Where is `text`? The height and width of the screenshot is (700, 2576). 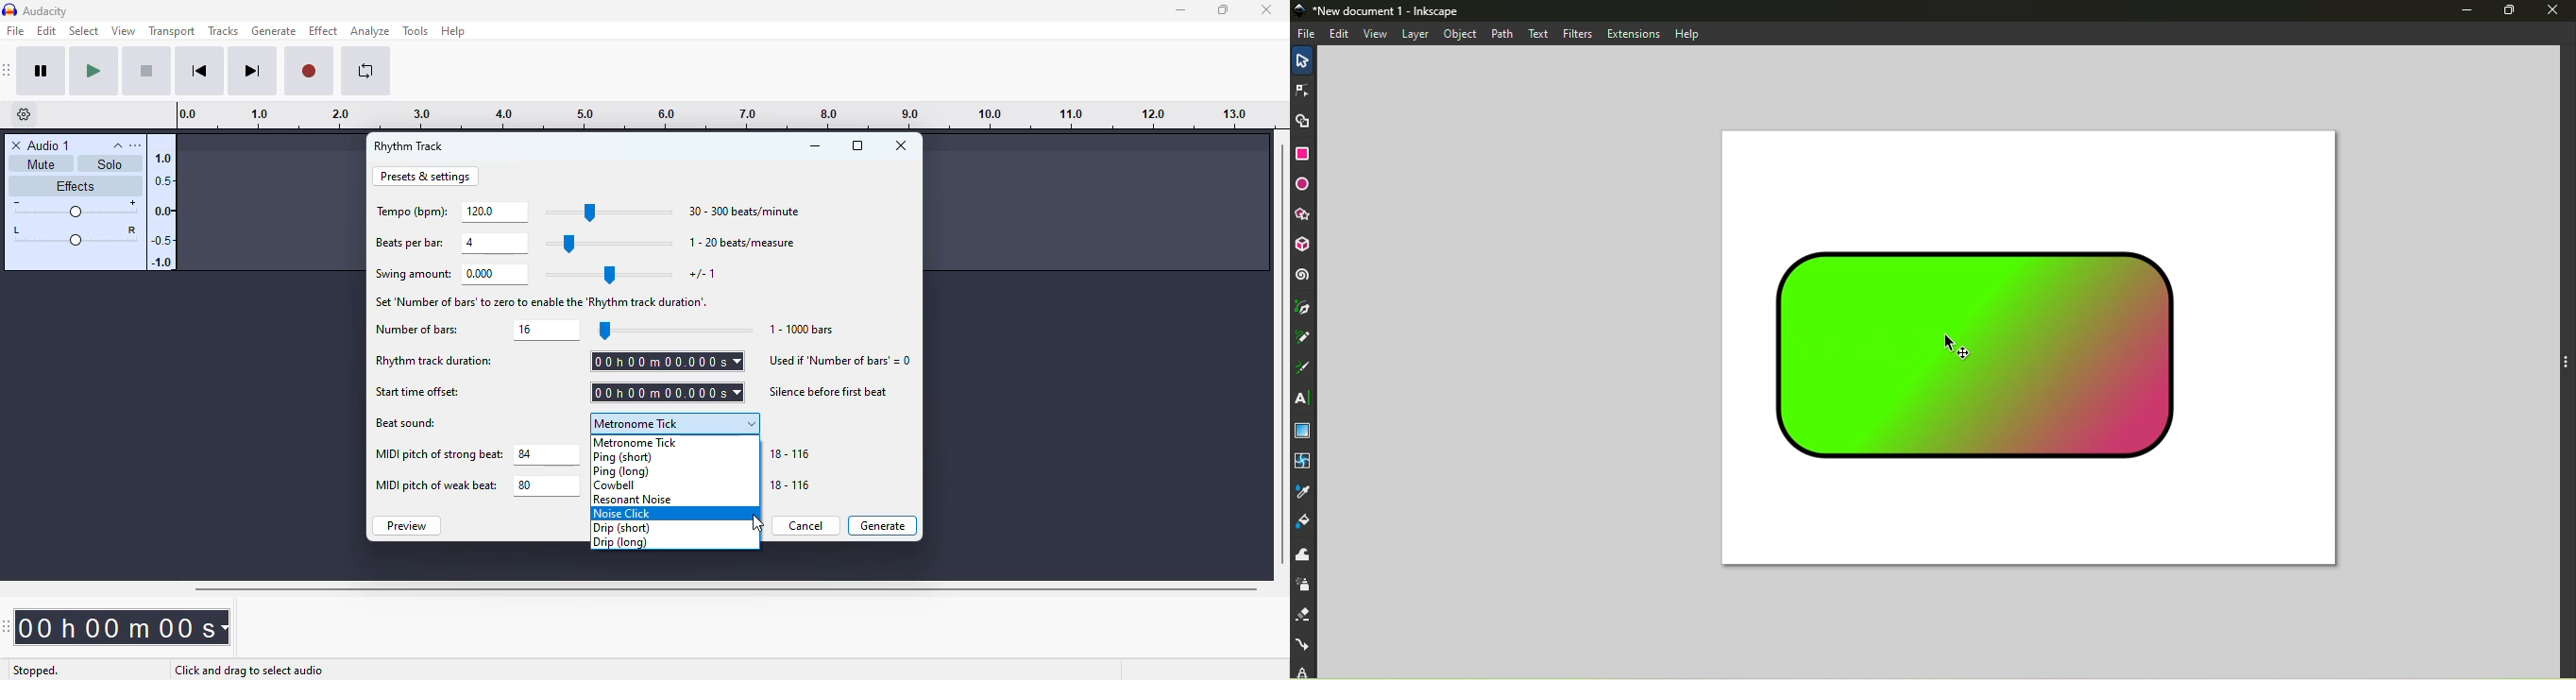
text is located at coordinates (1537, 32).